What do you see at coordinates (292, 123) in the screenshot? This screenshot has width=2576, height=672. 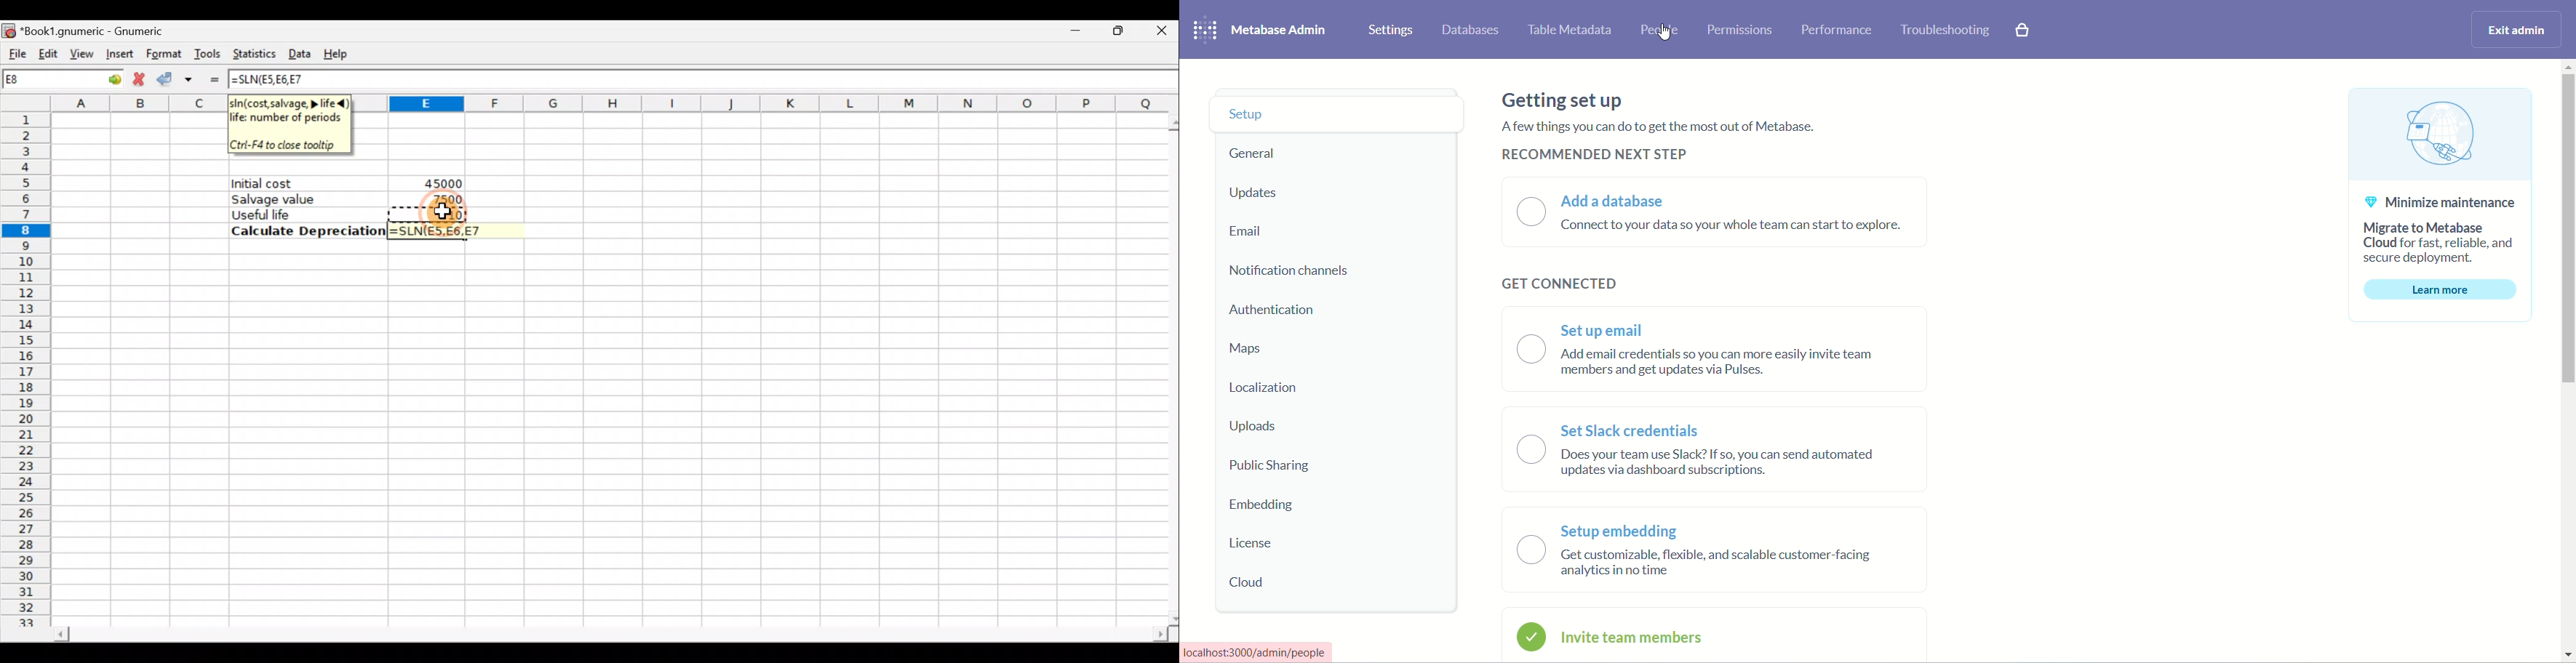 I see `sln(cost,salvage> life<)life: number of periods. Ctrl+F4 to close tooltip` at bounding box center [292, 123].